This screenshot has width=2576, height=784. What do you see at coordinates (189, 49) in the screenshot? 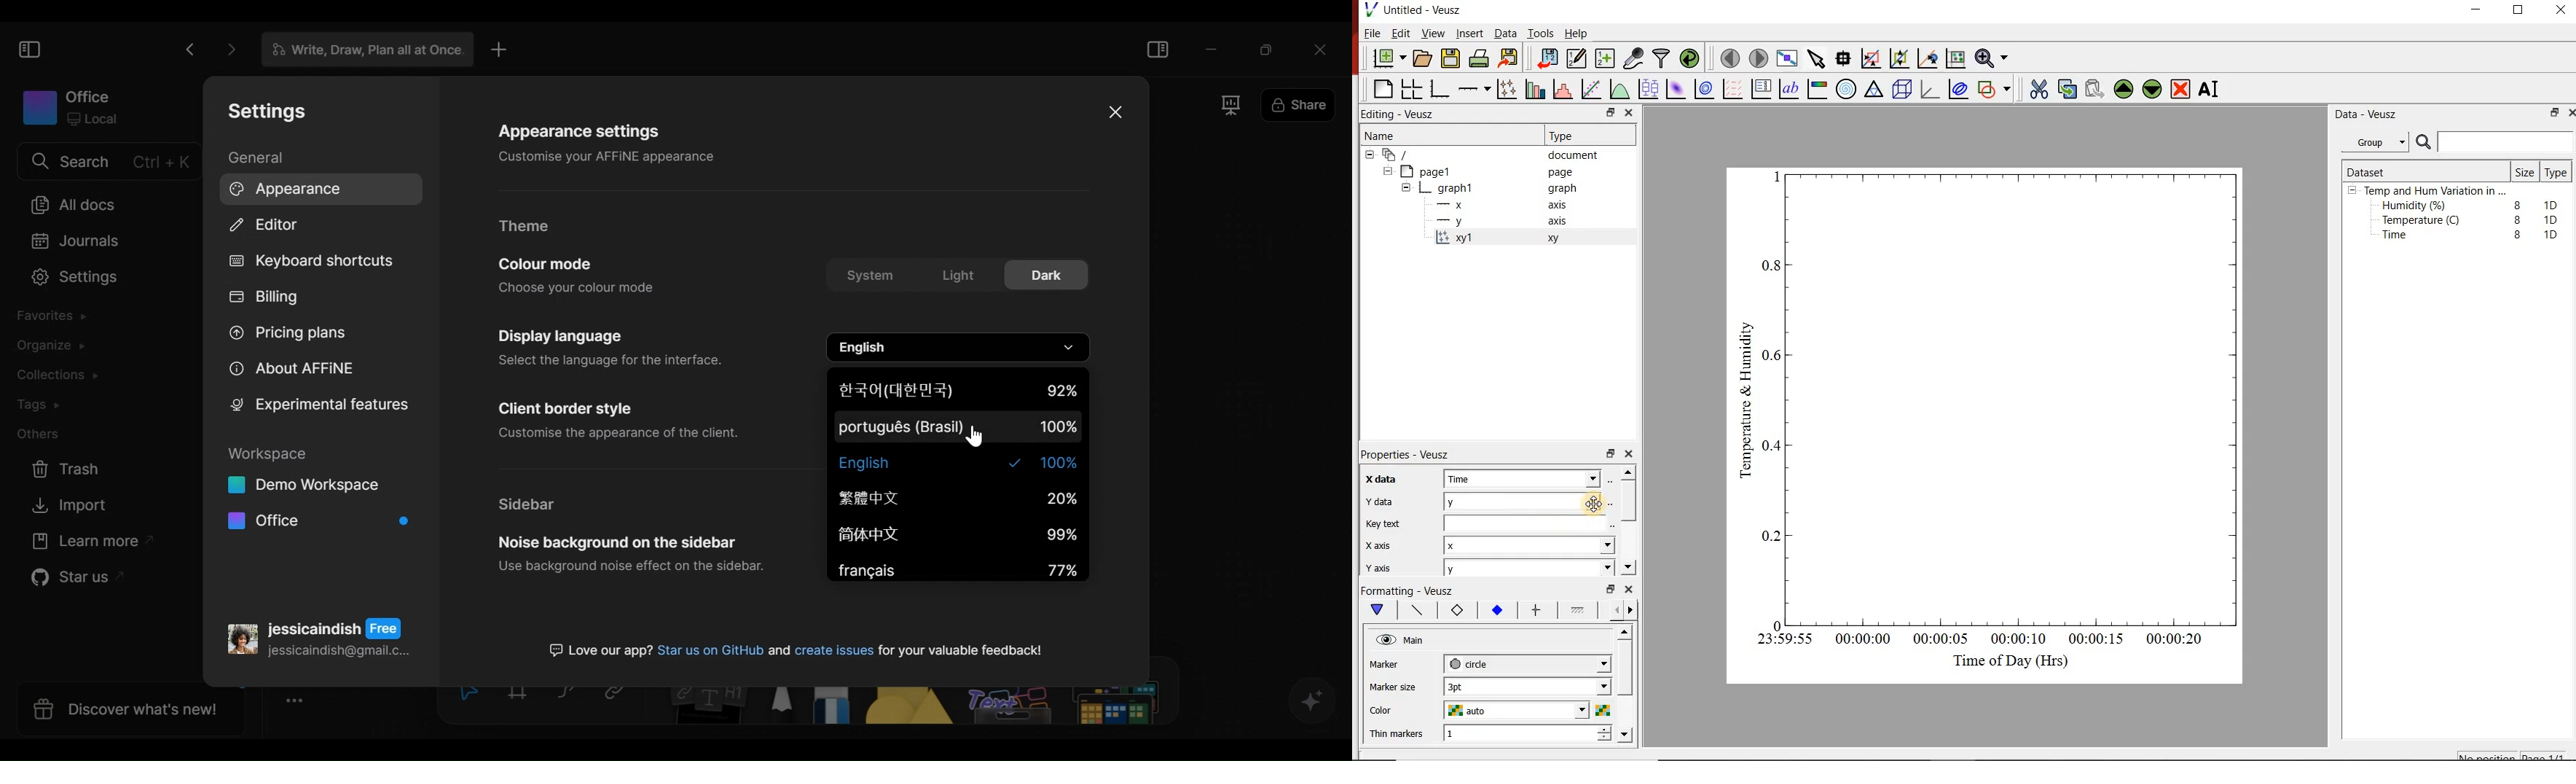
I see `Click to go back` at bounding box center [189, 49].